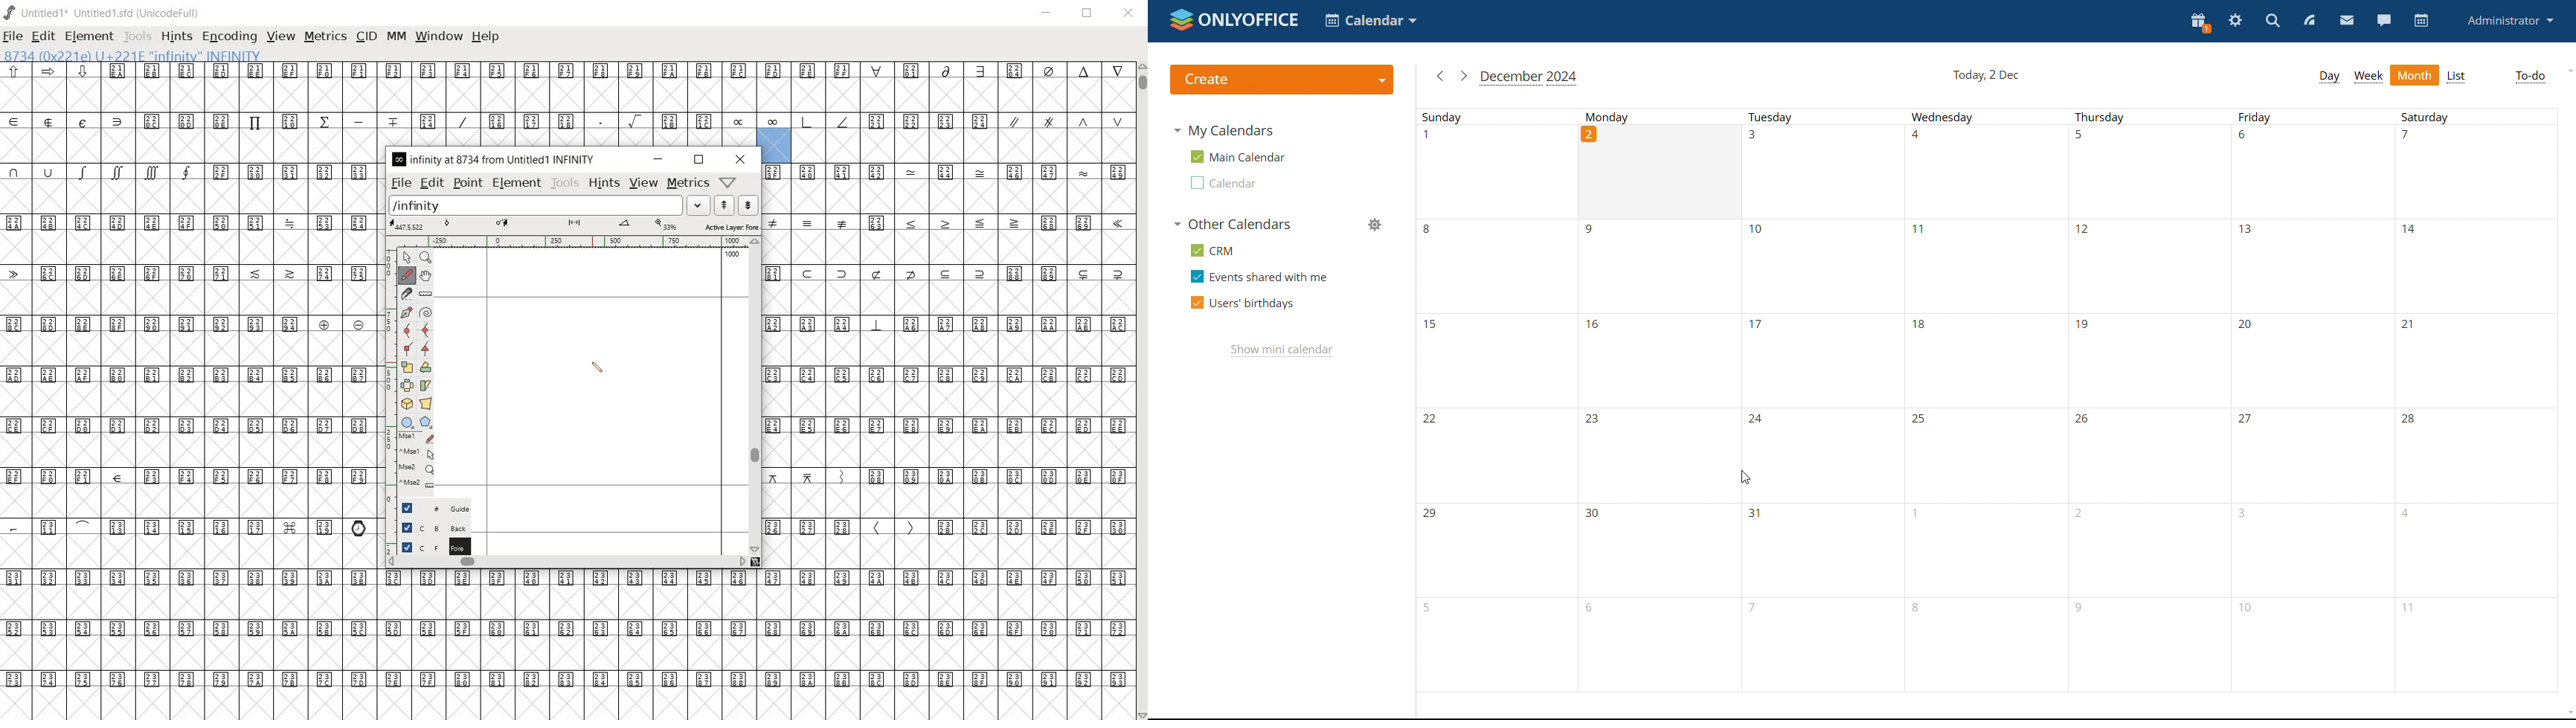 The image size is (2576, 728). I want to click on Unicode code points, so click(192, 375).